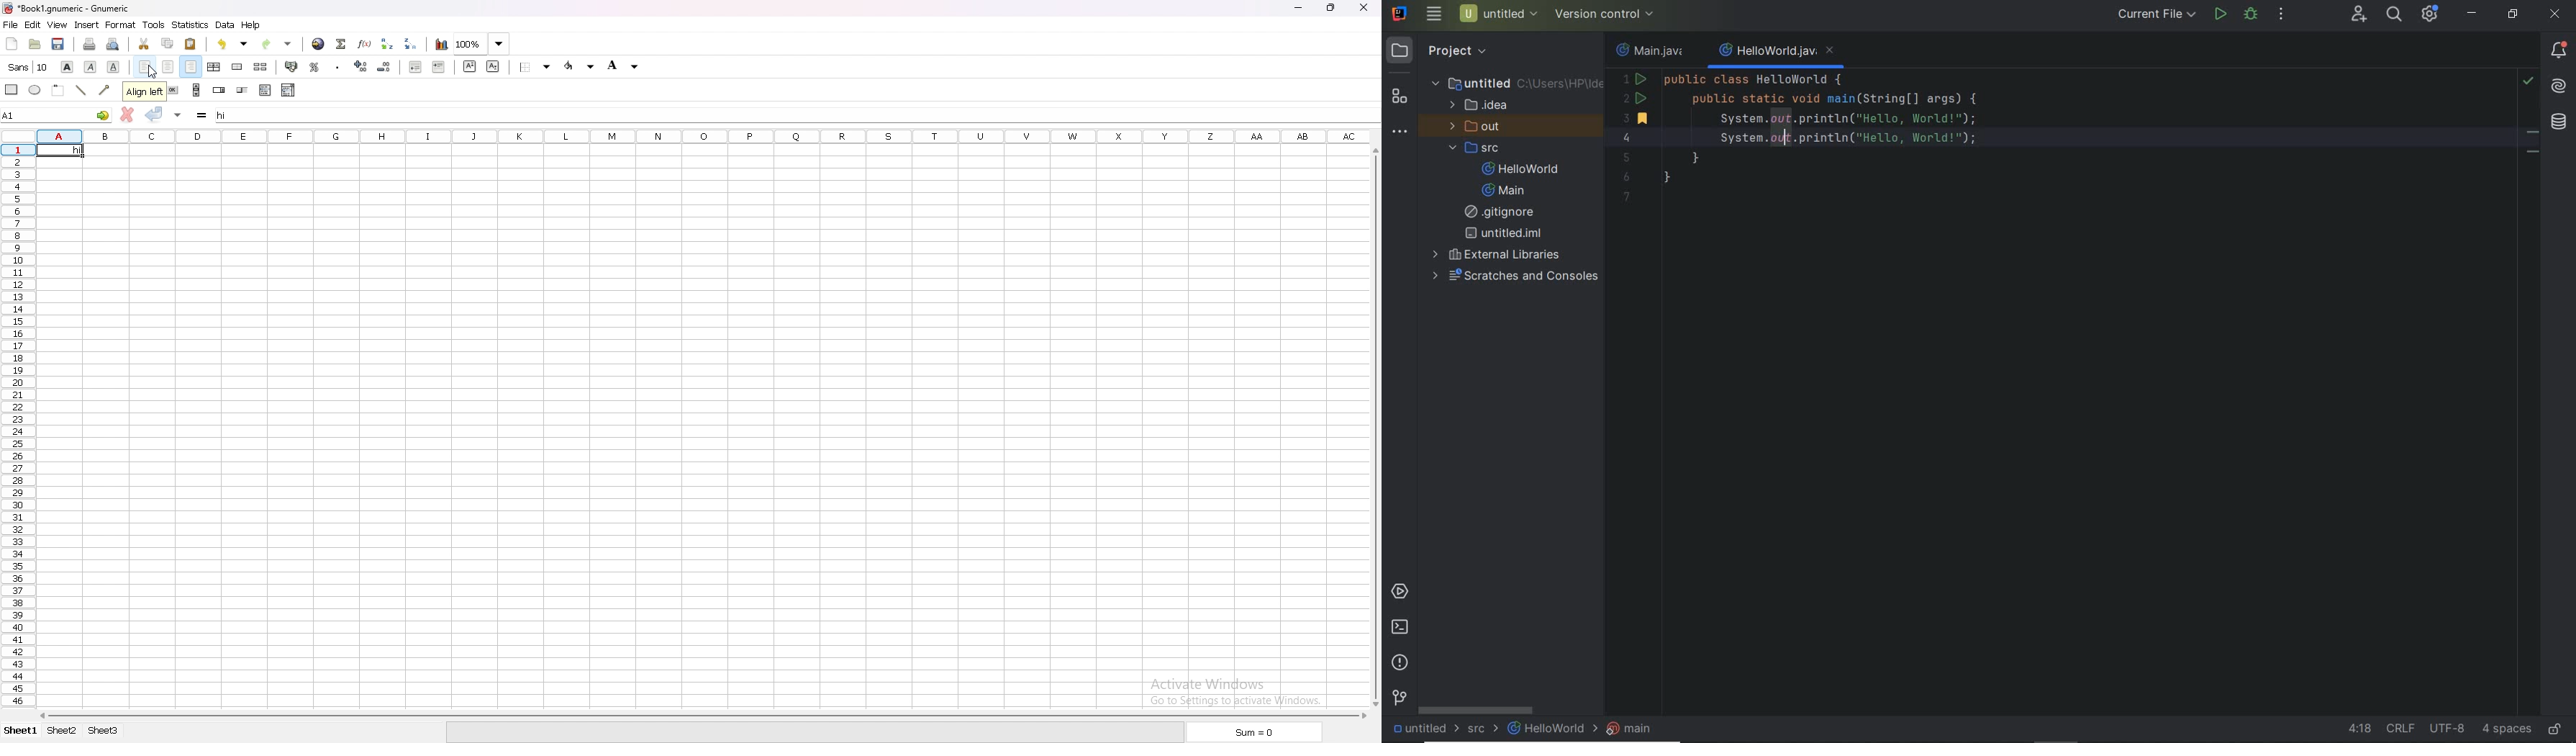 This screenshot has width=2576, height=756. I want to click on decrease decimal, so click(361, 66).